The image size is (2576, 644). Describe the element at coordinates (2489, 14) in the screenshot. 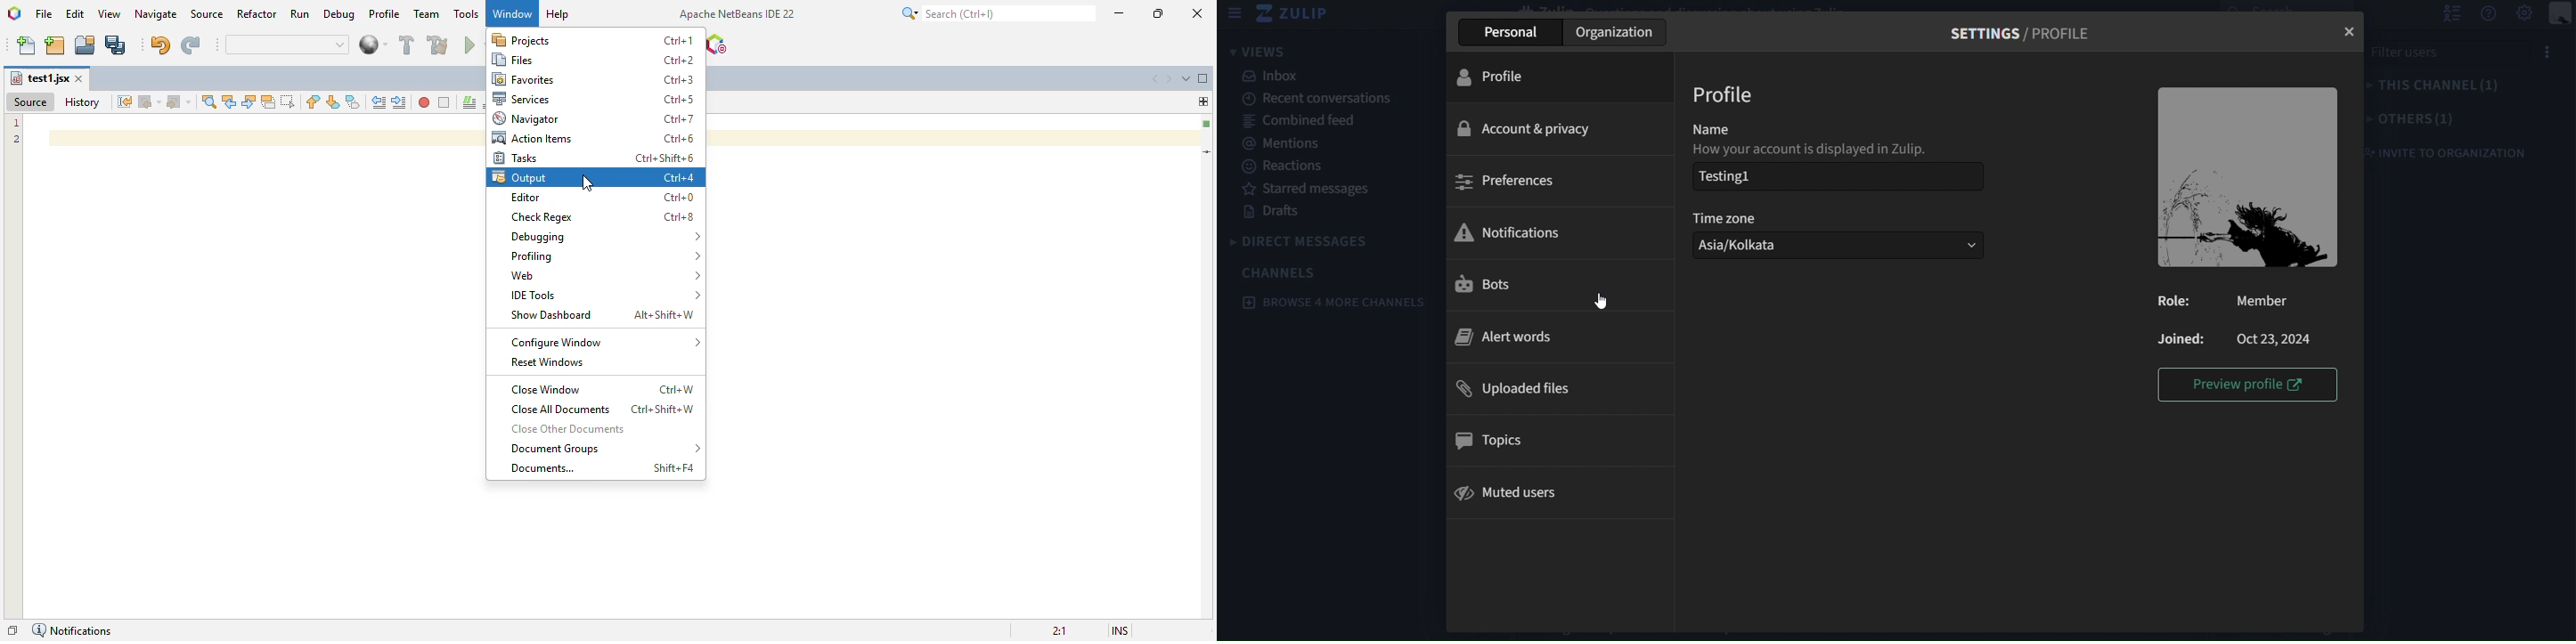

I see `get help` at that location.